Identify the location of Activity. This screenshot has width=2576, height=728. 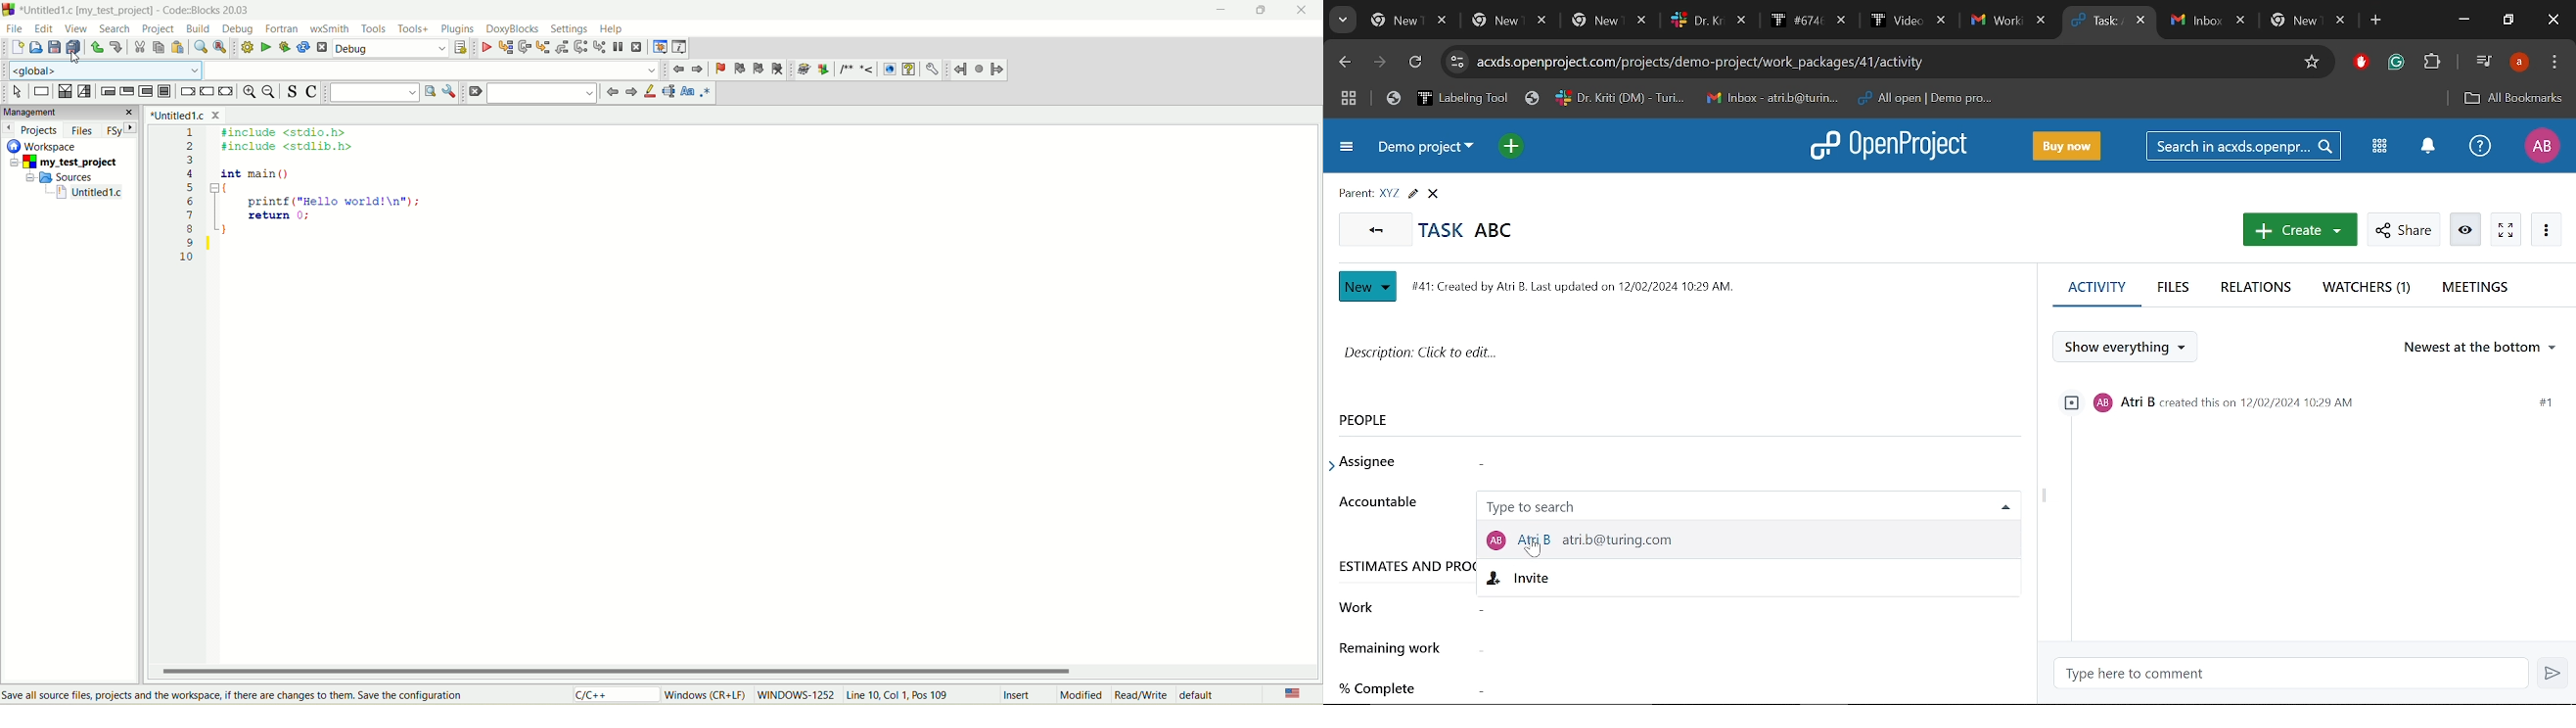
(2308, 509).